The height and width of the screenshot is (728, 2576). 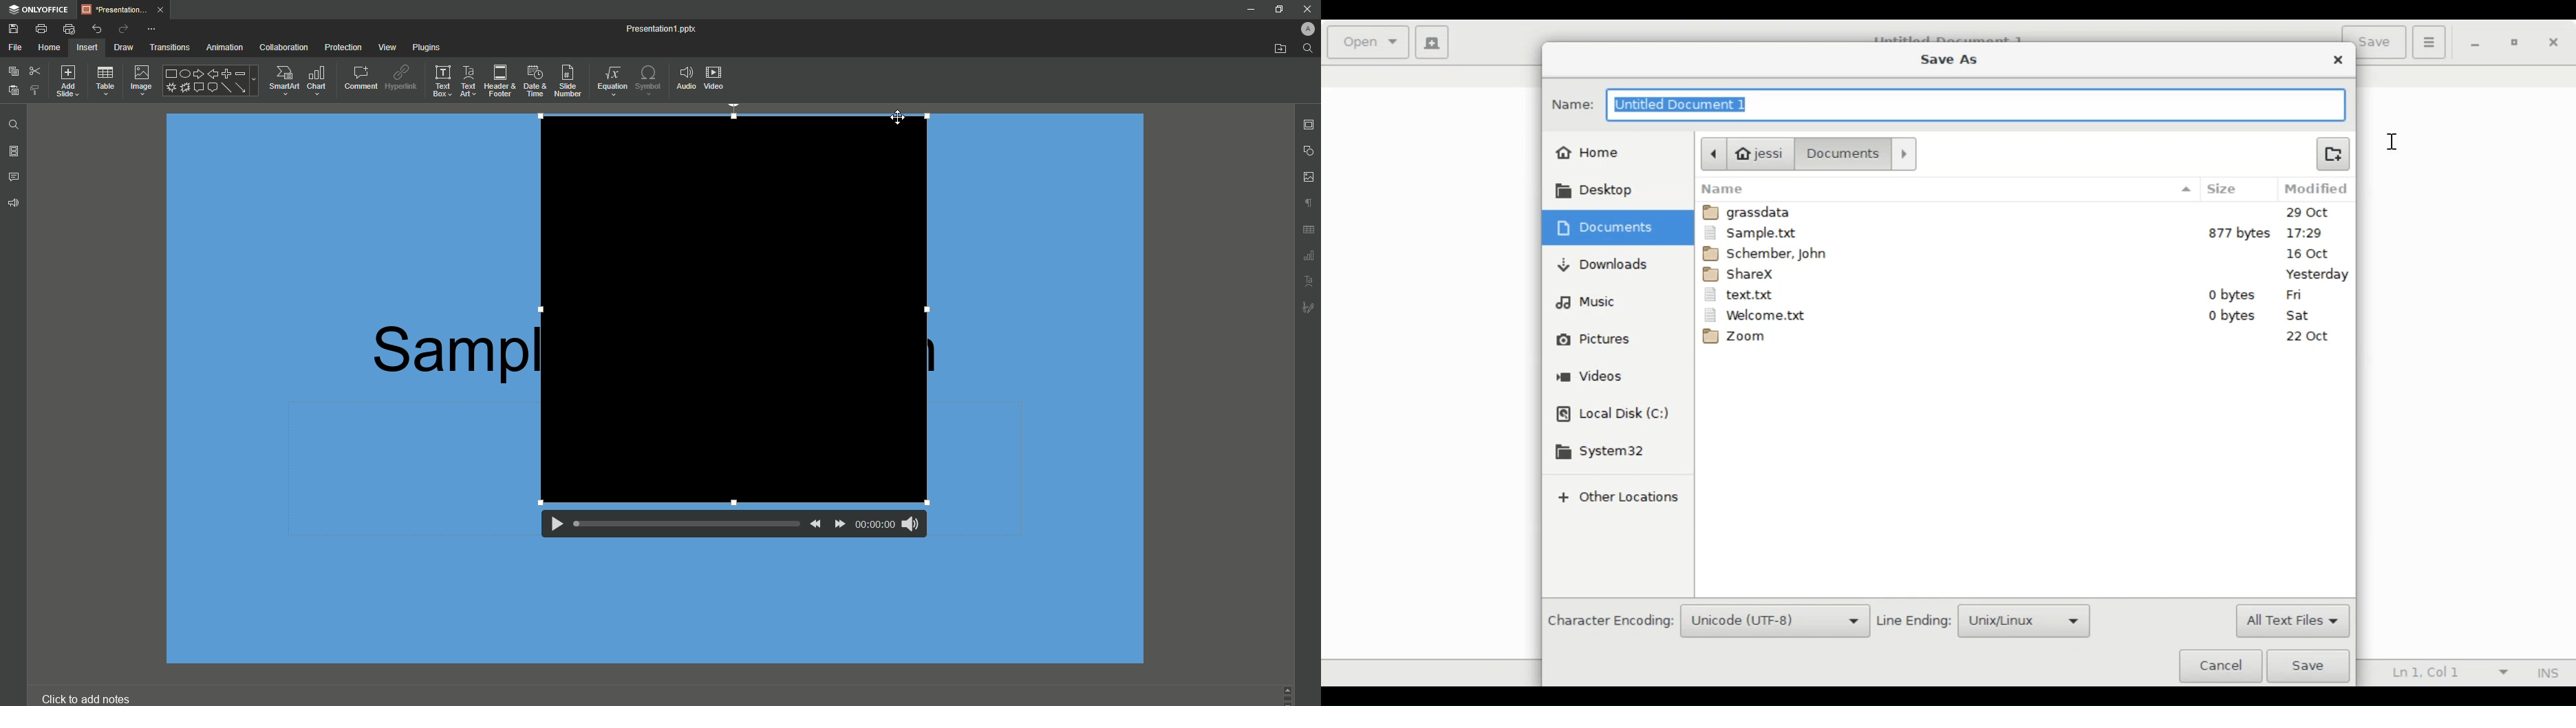 I want to click on Animation, so click(x=224, y=48).